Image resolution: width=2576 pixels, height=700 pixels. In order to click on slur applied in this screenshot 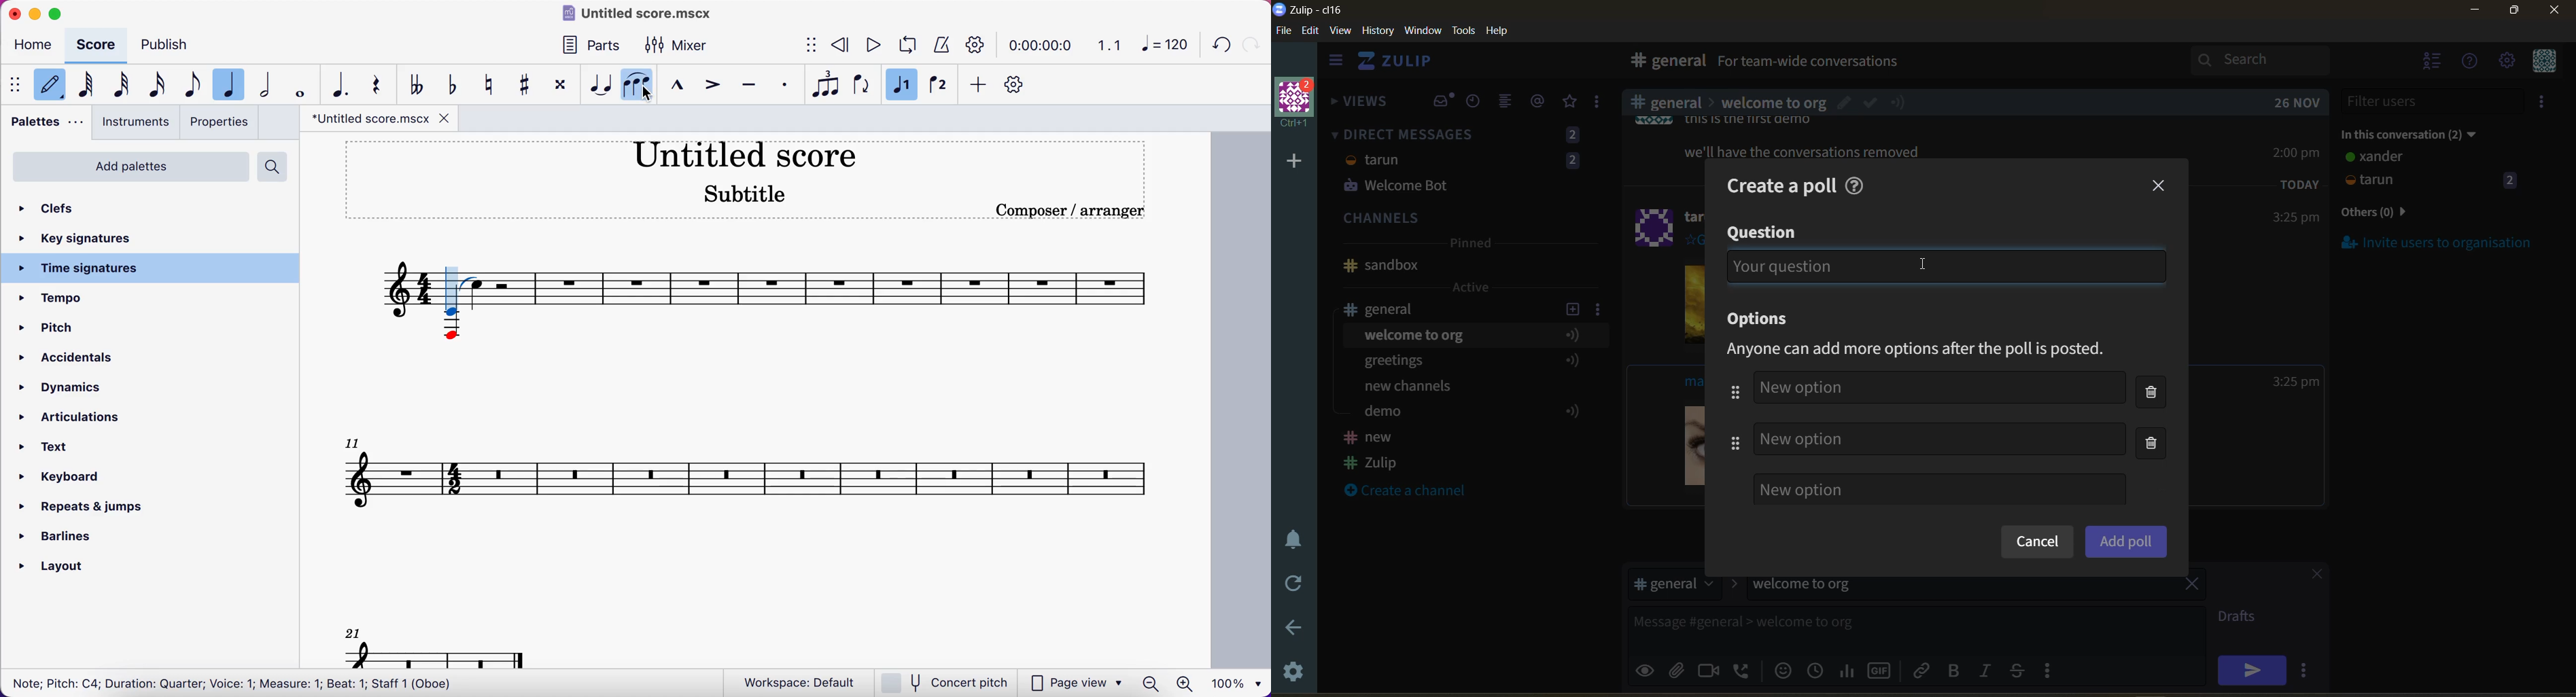, I will do `click(471, 281)`.